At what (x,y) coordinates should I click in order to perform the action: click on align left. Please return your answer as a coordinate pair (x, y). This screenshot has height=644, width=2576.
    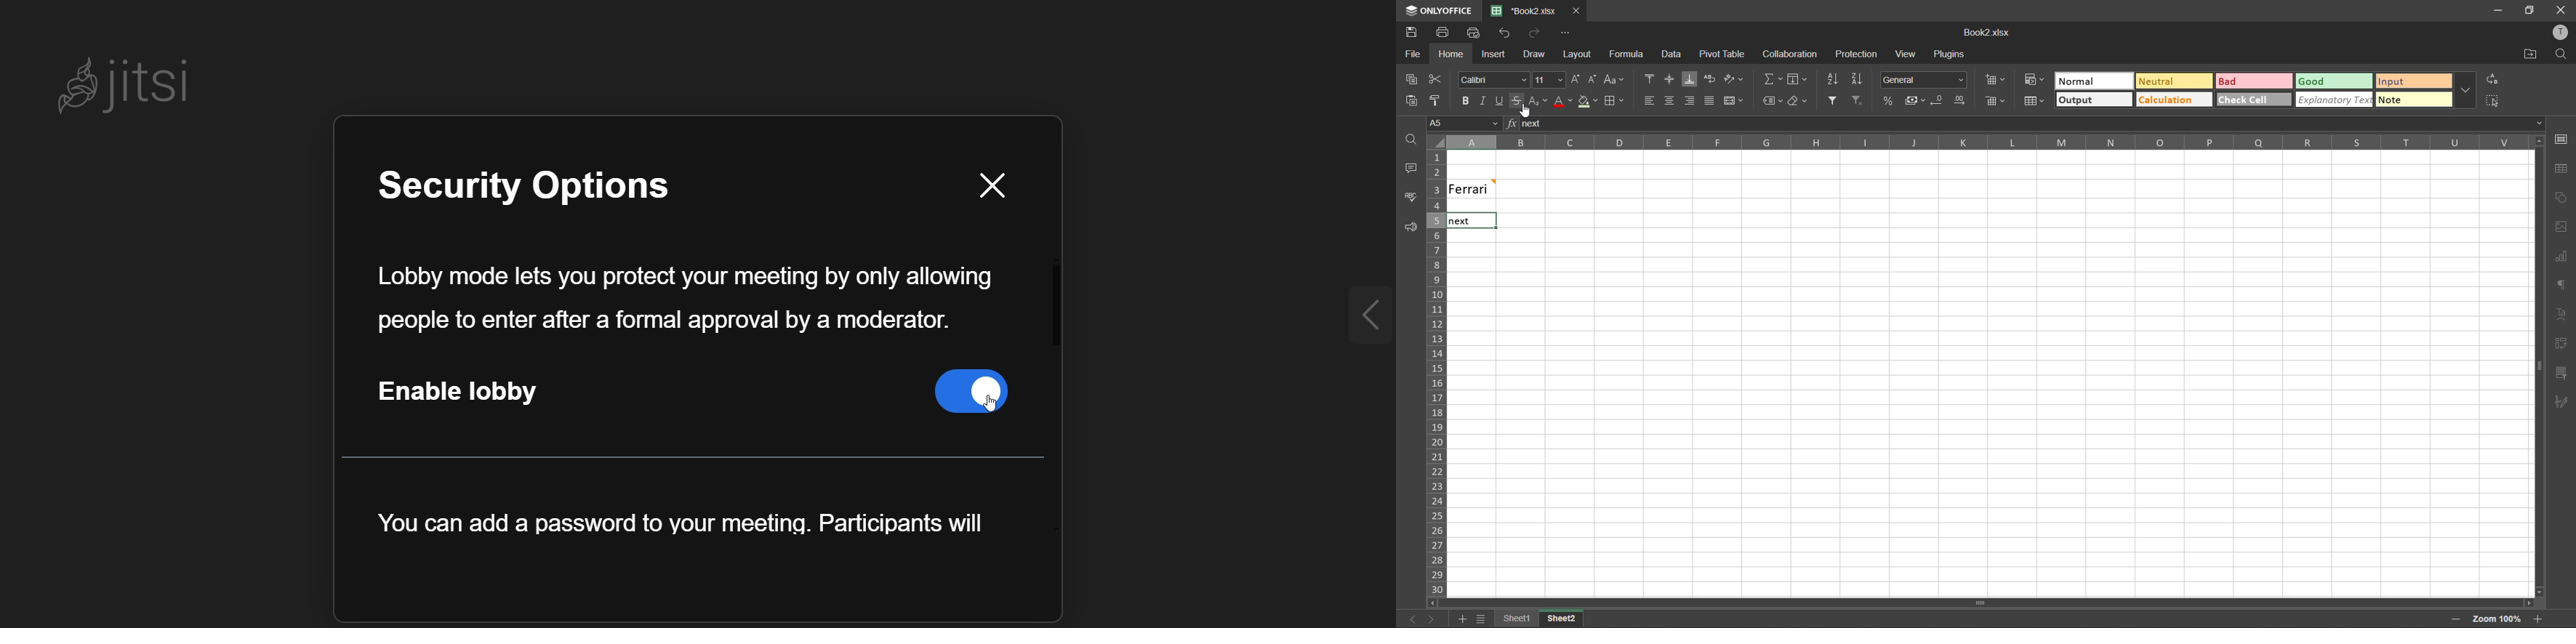
    Looking at the image, I should click on (1650, 100).